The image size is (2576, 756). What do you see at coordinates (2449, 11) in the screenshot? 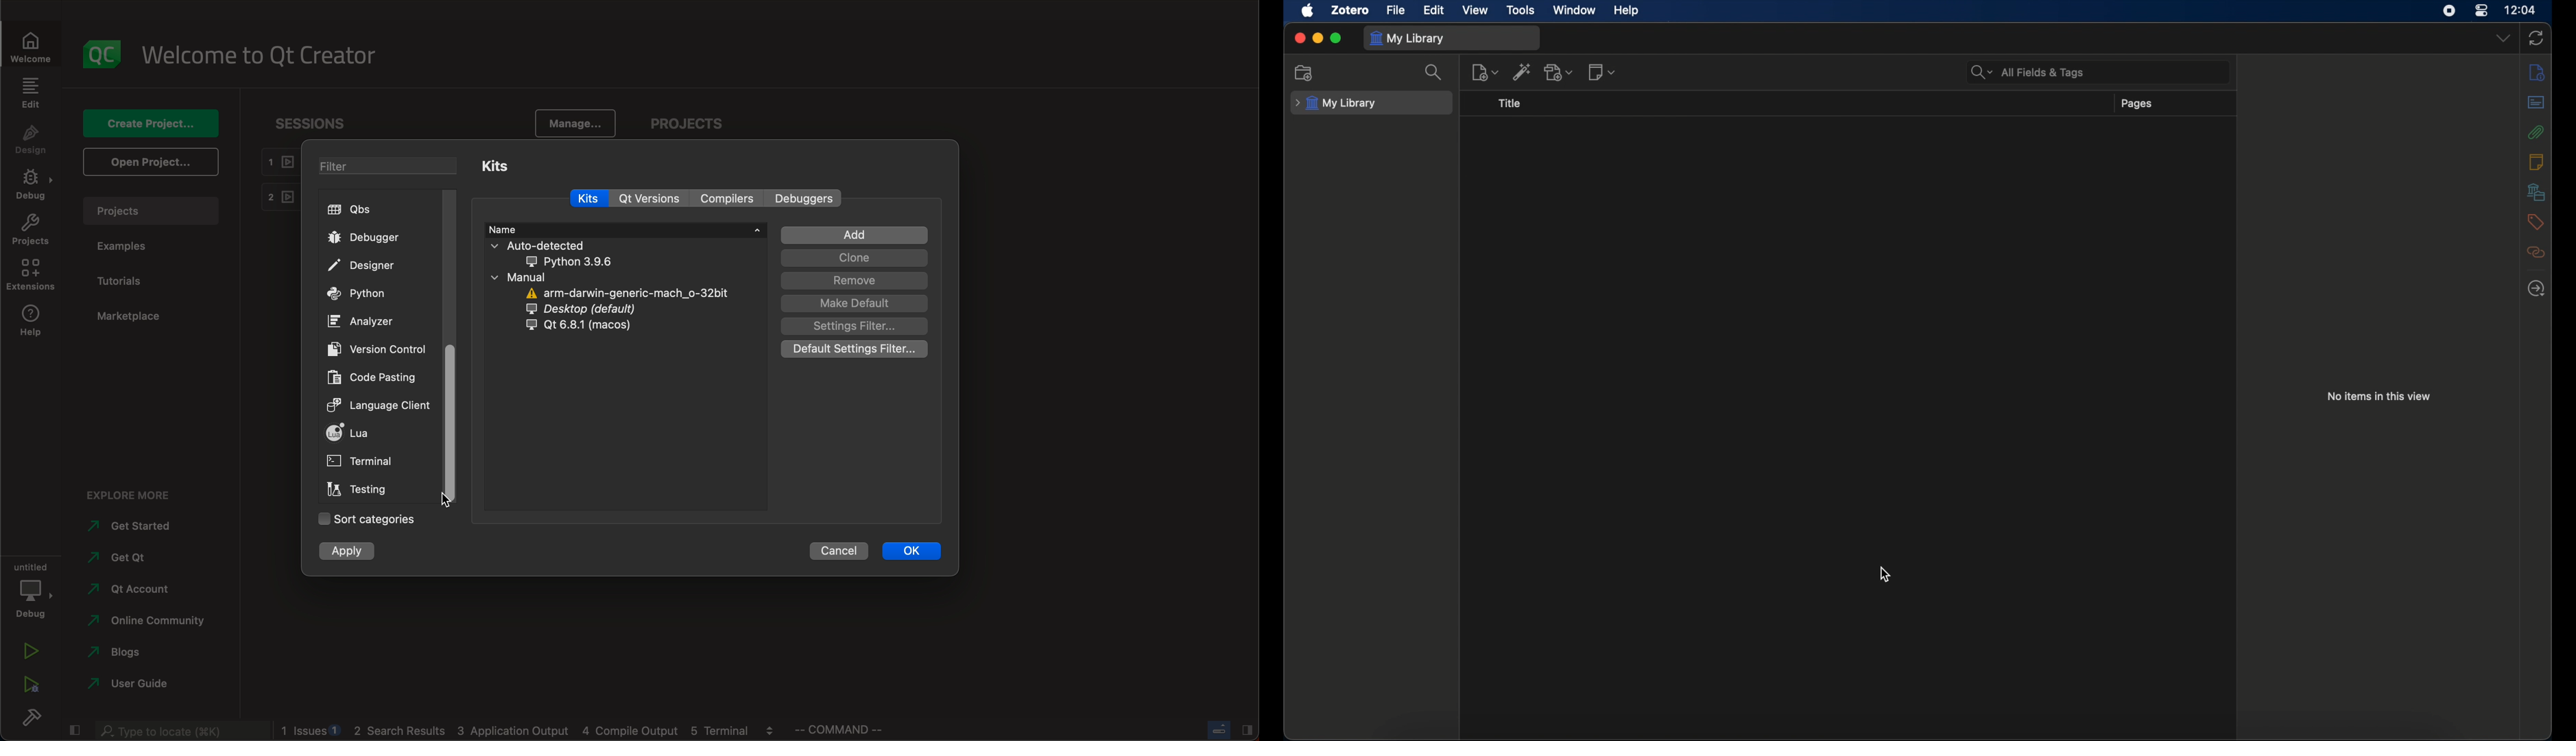
I see `screen recorder` at bounding box center [2449, 11].